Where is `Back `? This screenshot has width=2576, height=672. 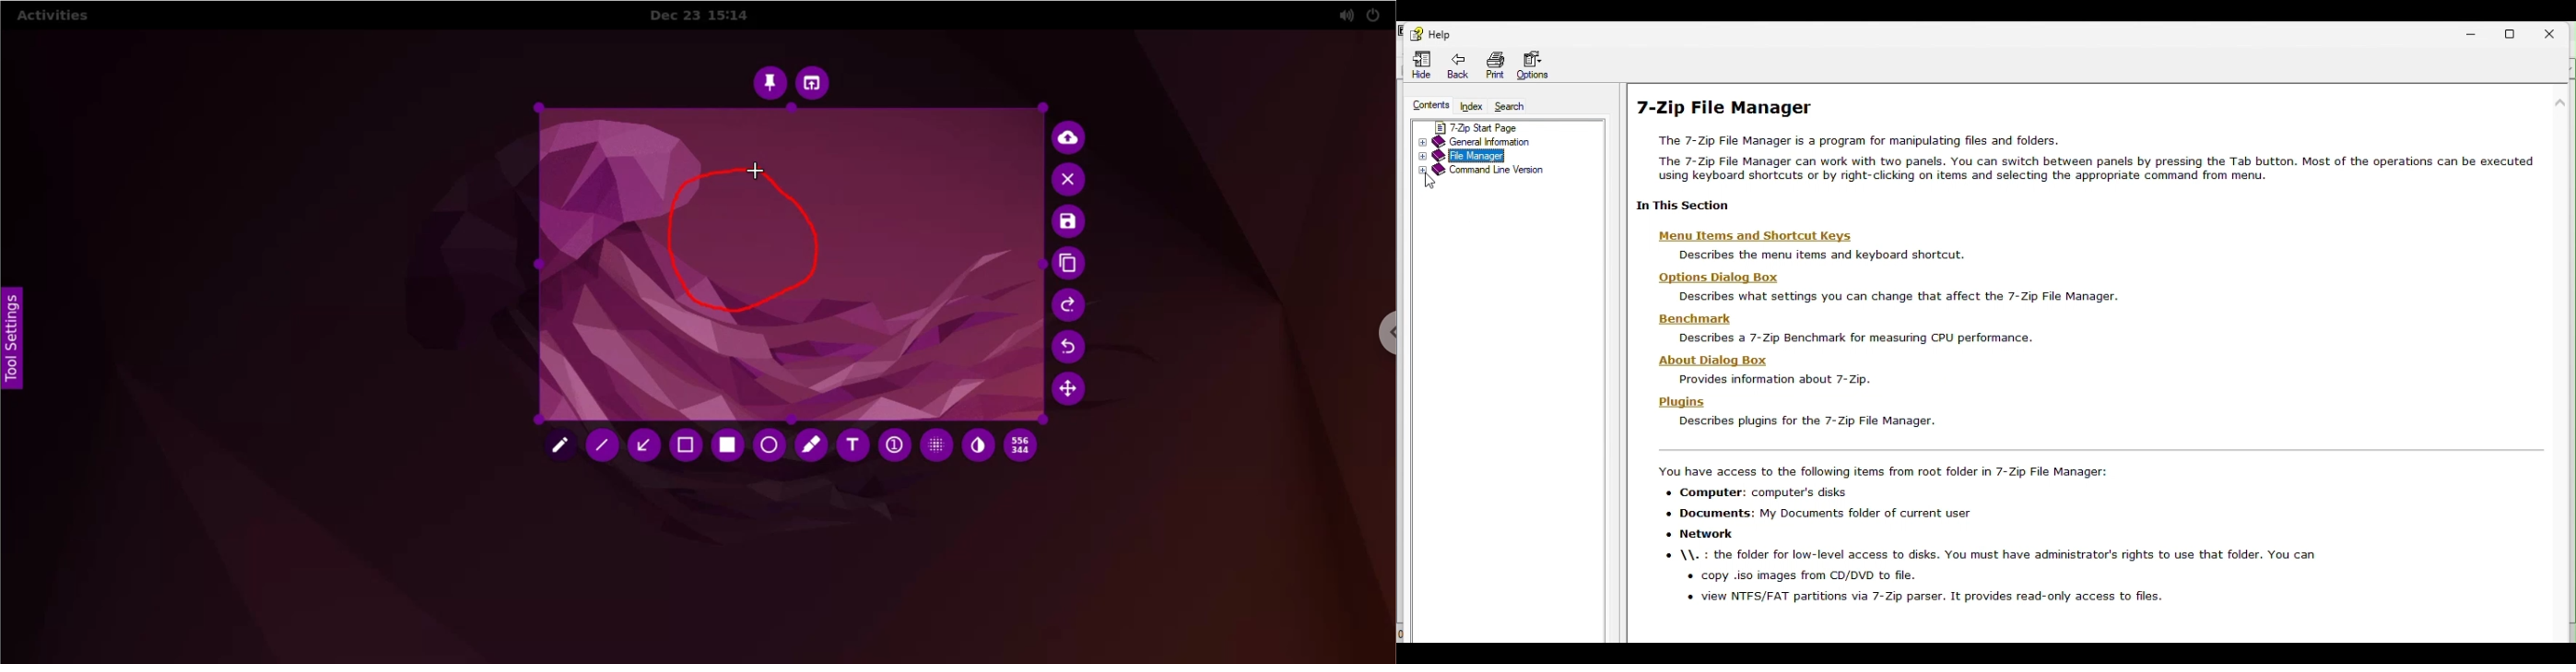
Back  is located at coordinates (1458, 65).